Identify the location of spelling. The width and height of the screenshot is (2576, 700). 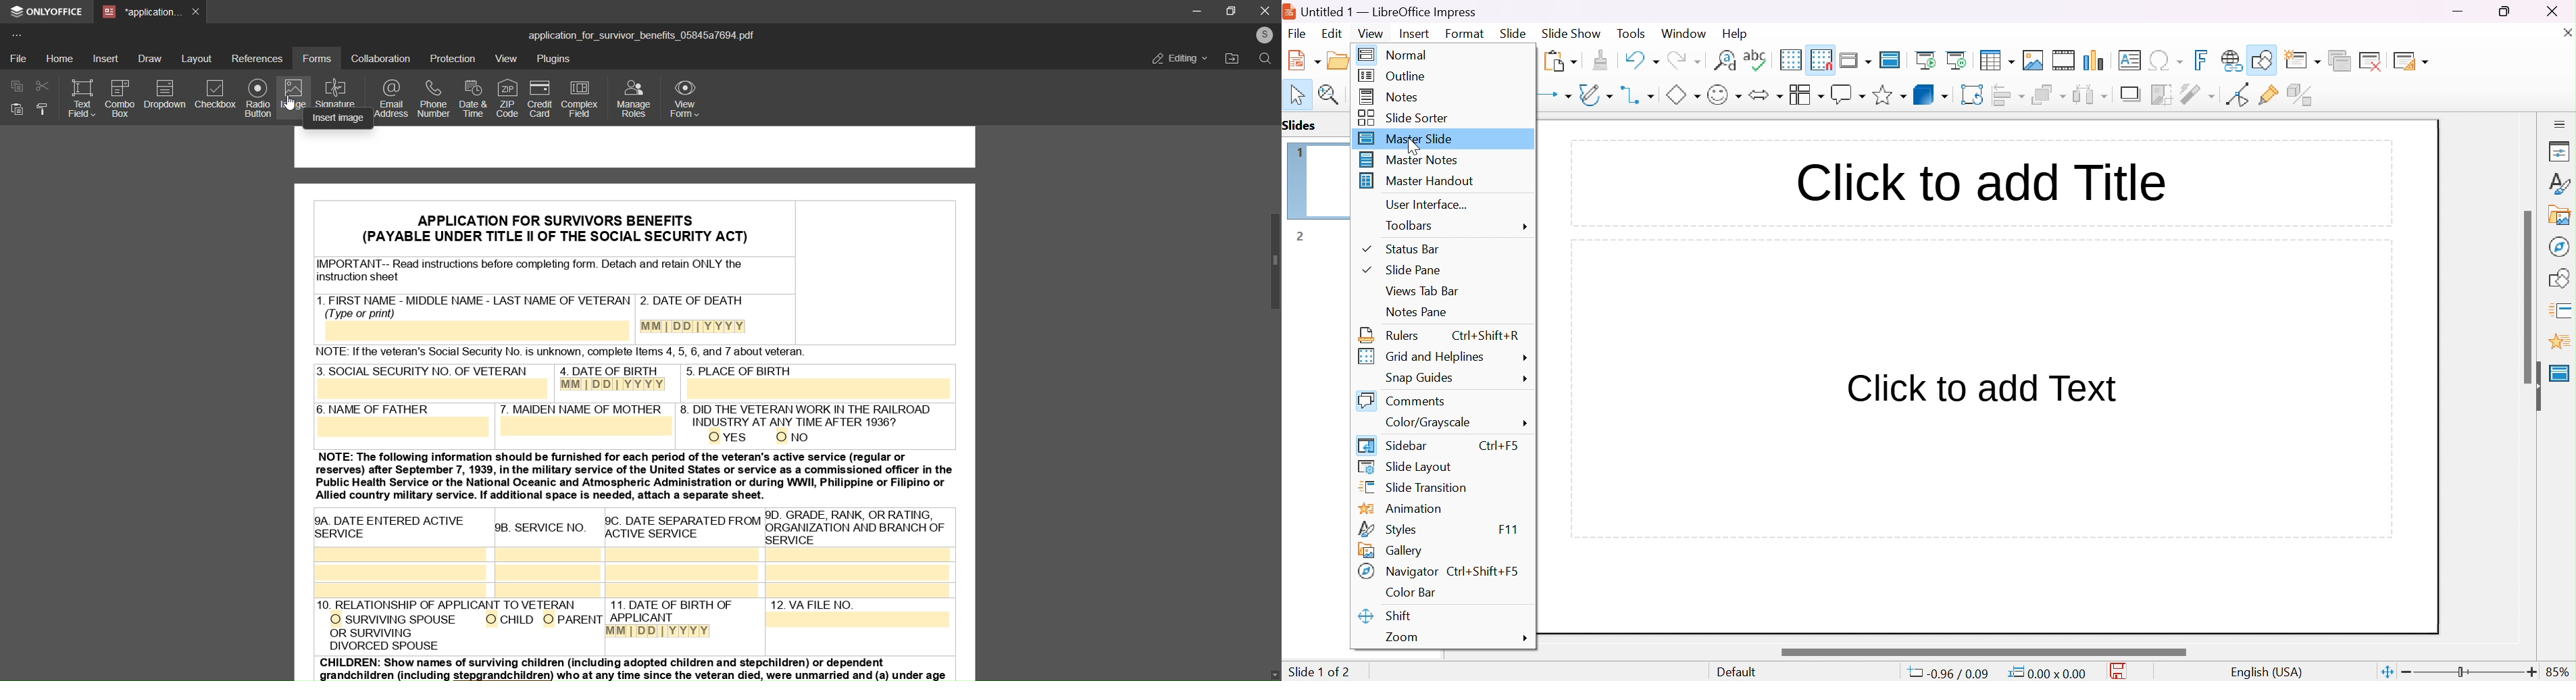
(1755, 57).